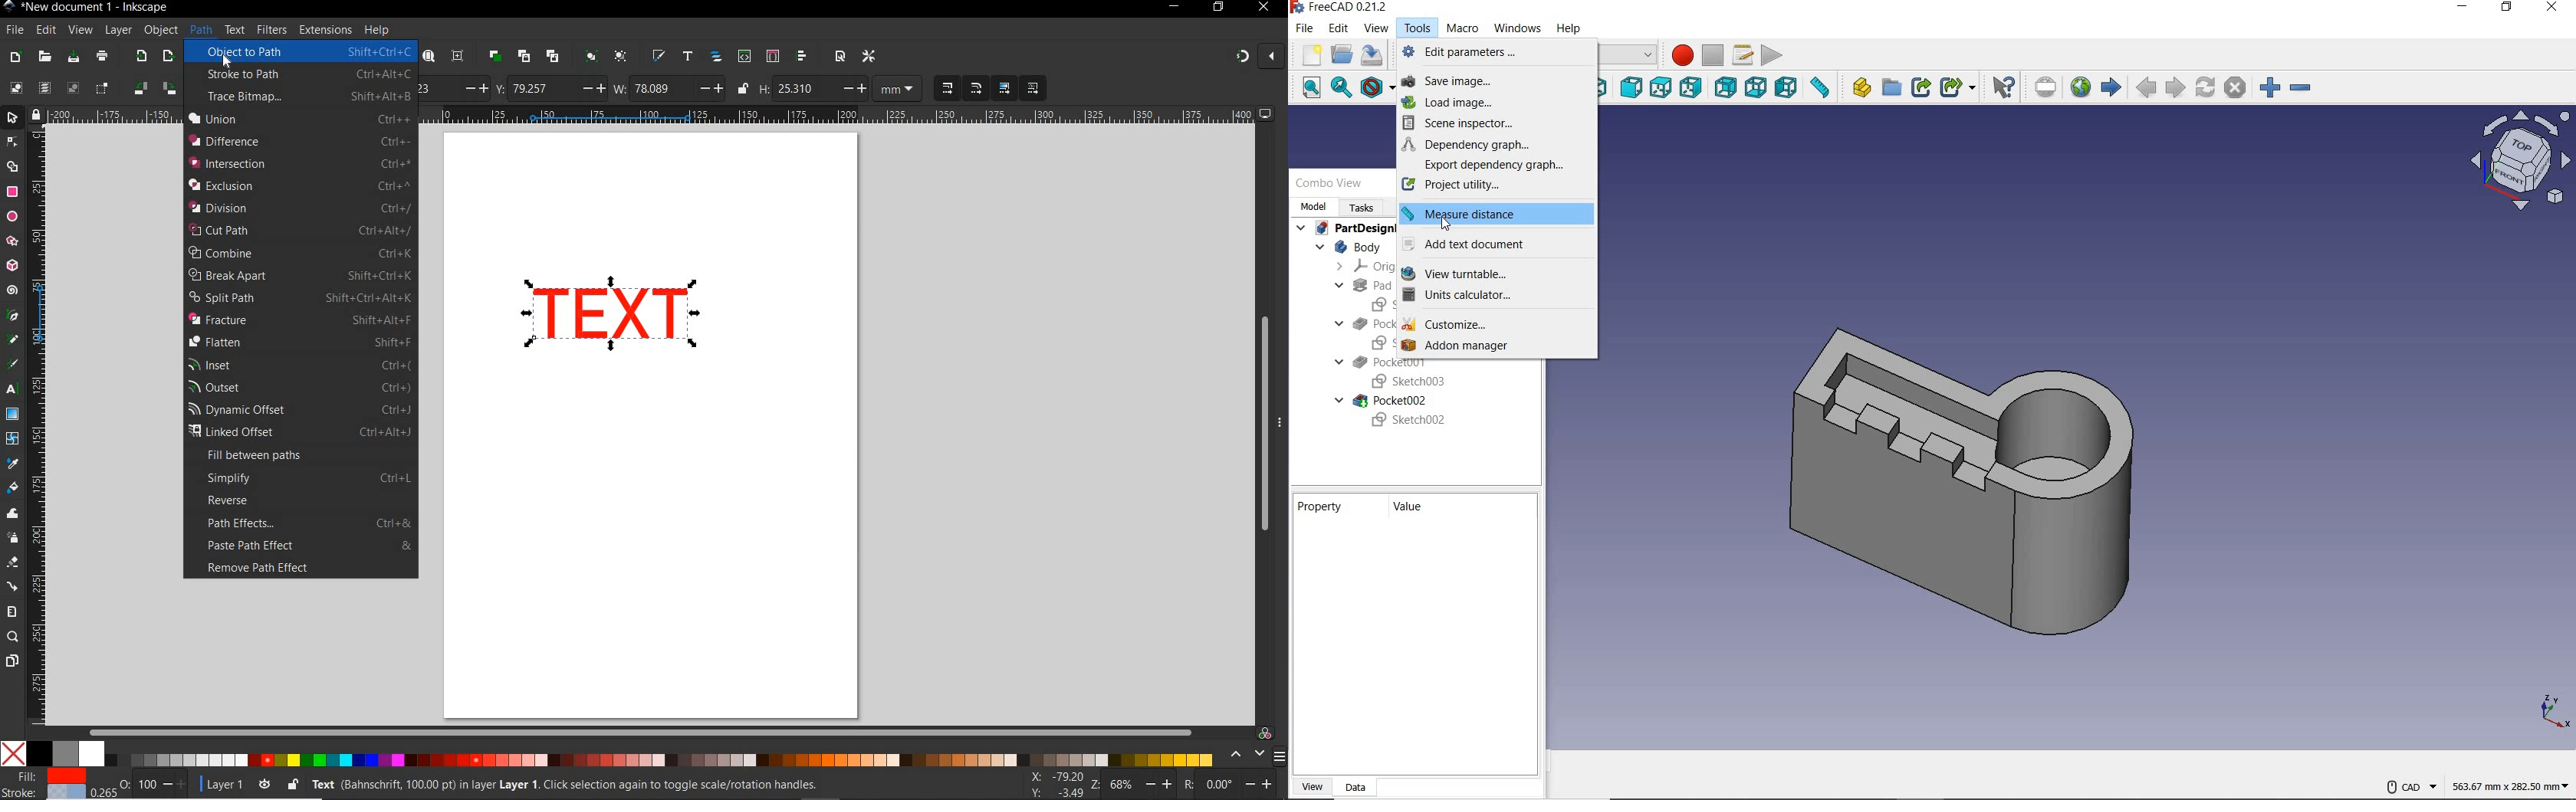  What do you see at coordinates (13, 218) in the screenshot?
I see `ELLIPSE TOOL` at bounding box center [13, 218].